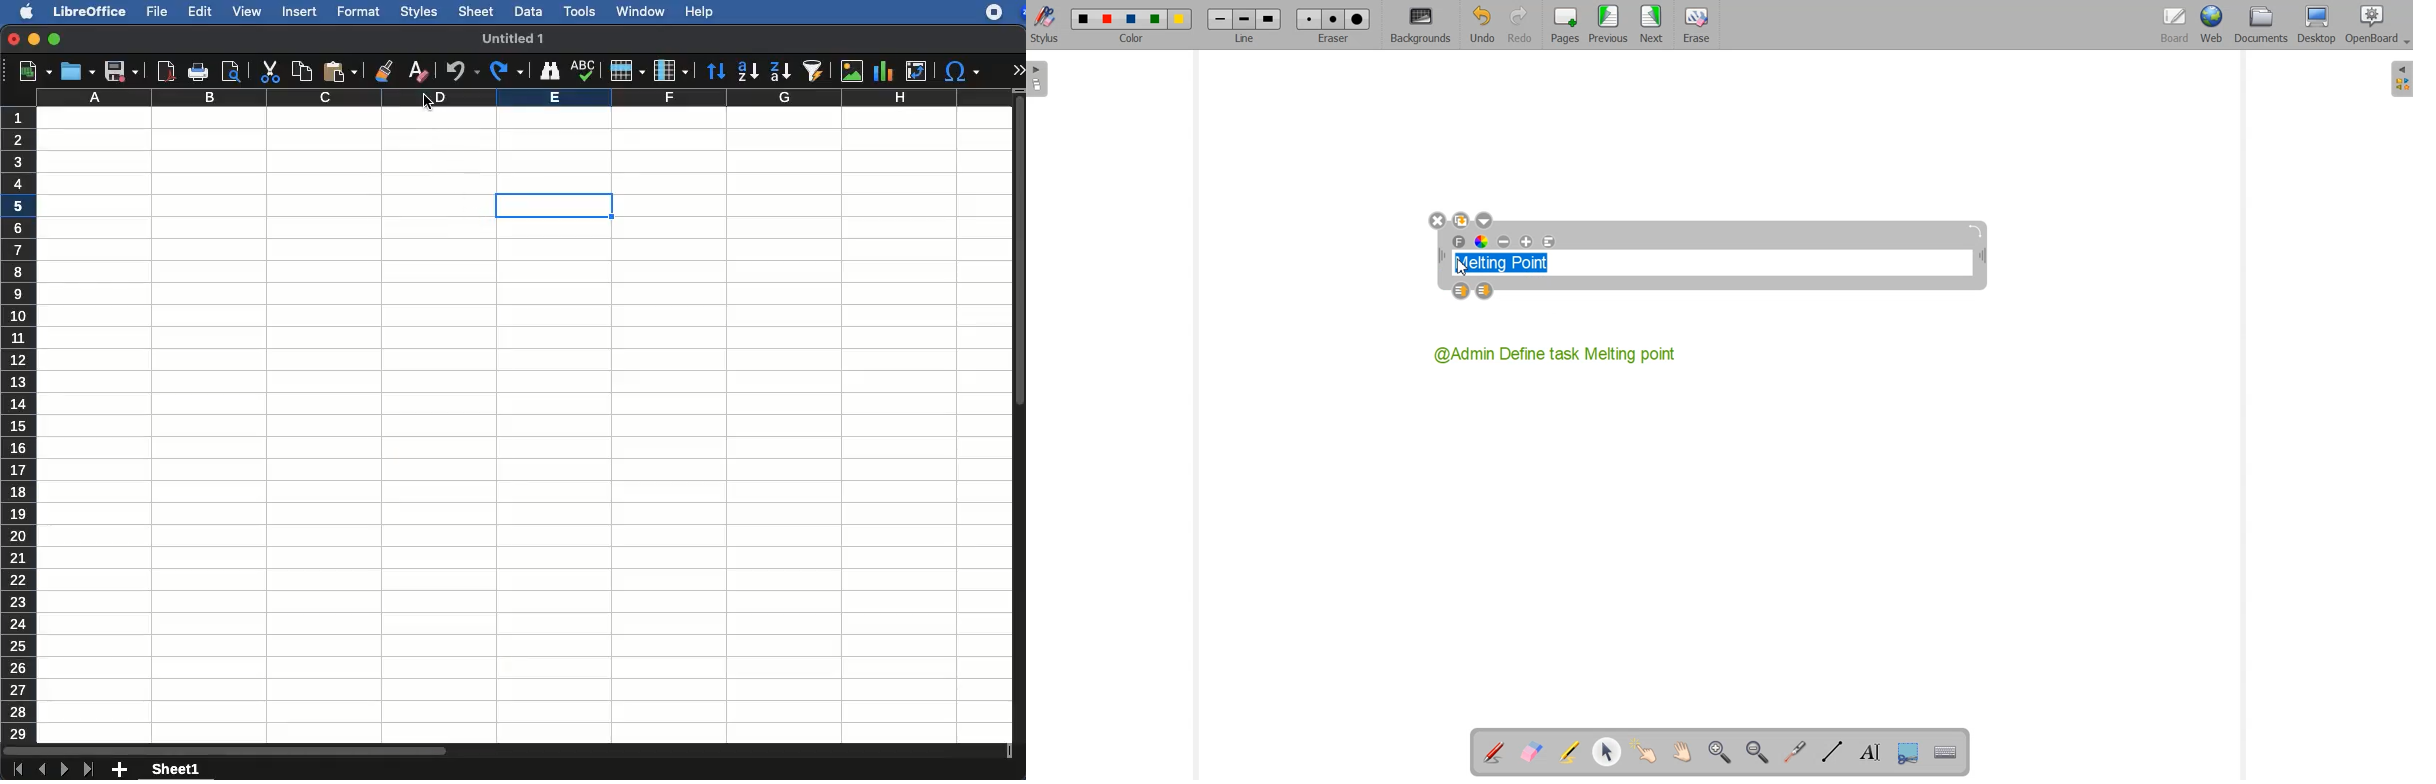 The height and width of the screenshot is (784, 2436). Describe the element at coordinates (528, 10) in the screenshot. I see `data` at that location.